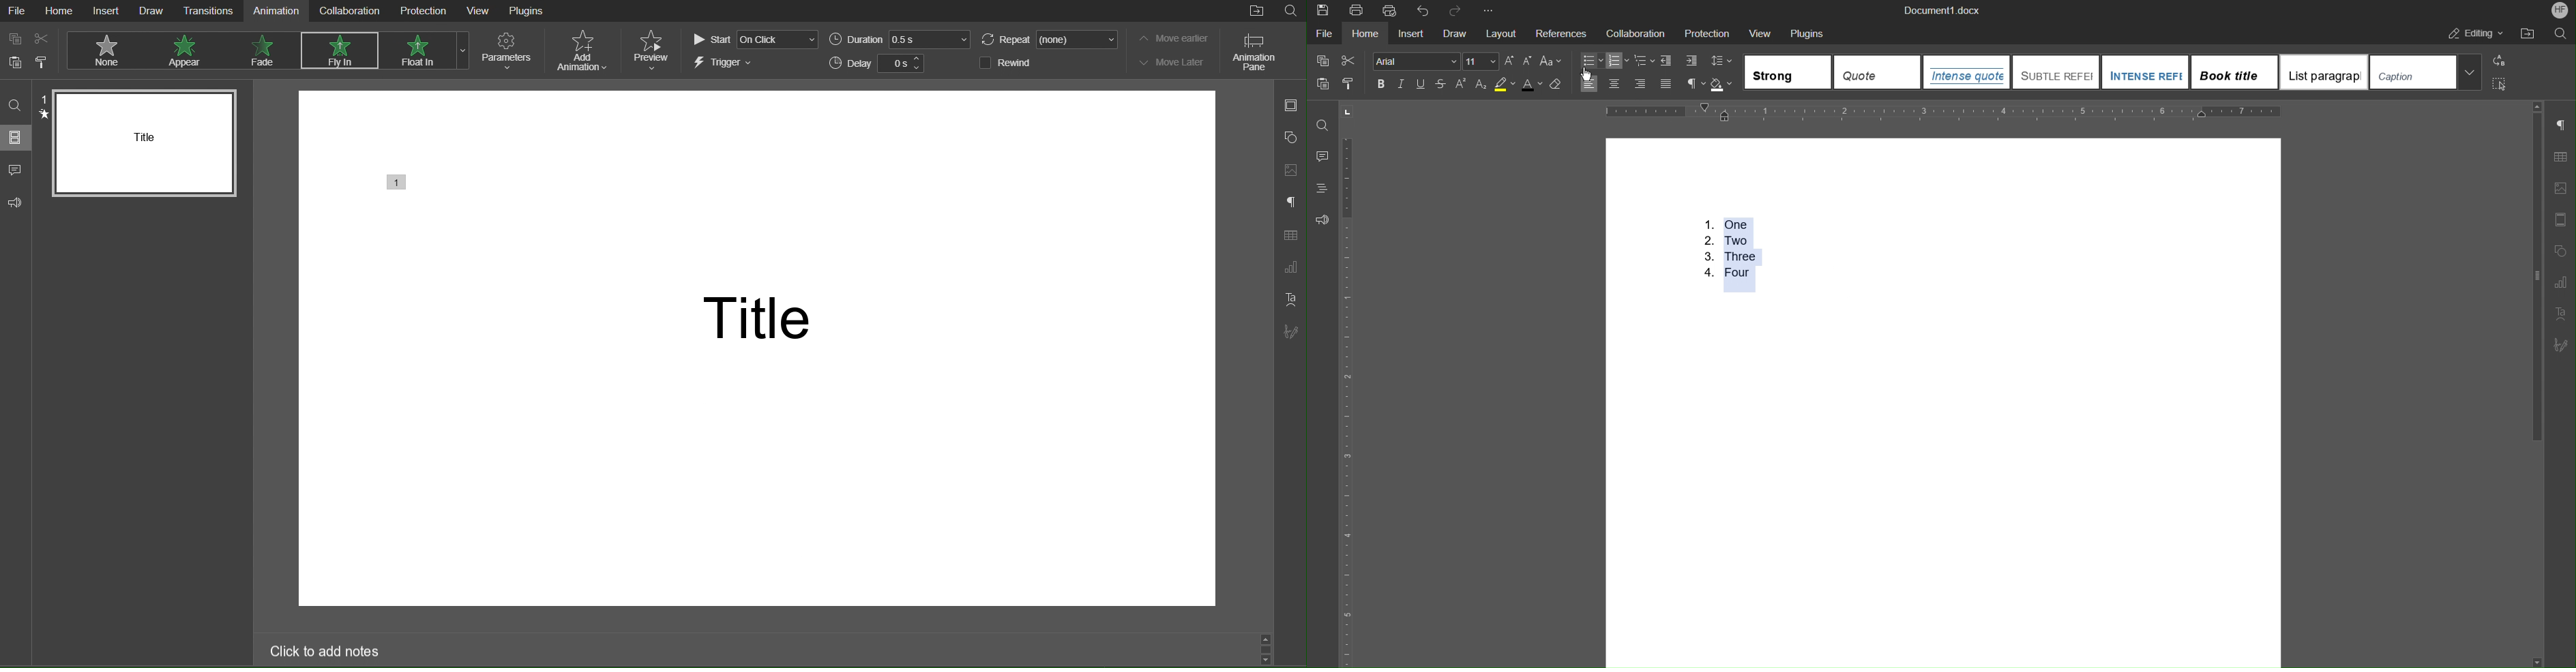 This screenshot has height=672, width=2576. Describe the element at coordinates (2560, 315) in the screenshot. I see `Text Art` at that location.